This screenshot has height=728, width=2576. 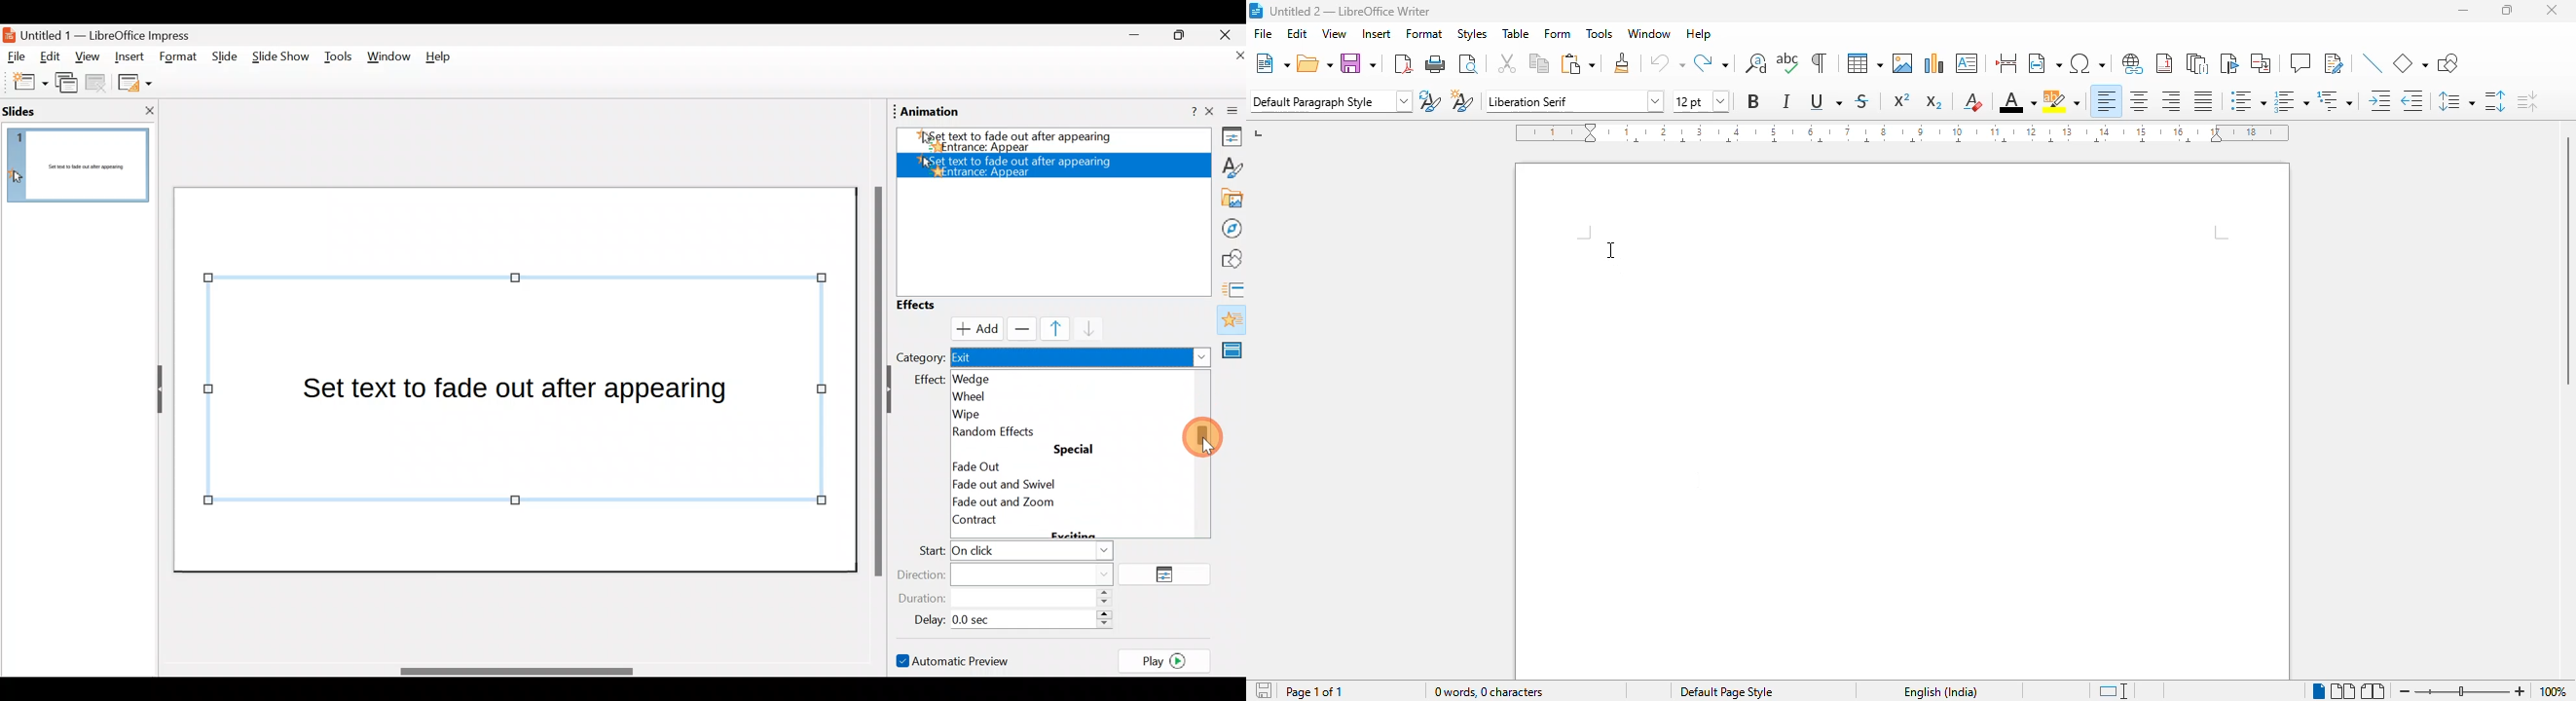 What do you see at coordinates (1170, 575) in the screenshot?
I see `Options` at bounding box center [1170, 575].